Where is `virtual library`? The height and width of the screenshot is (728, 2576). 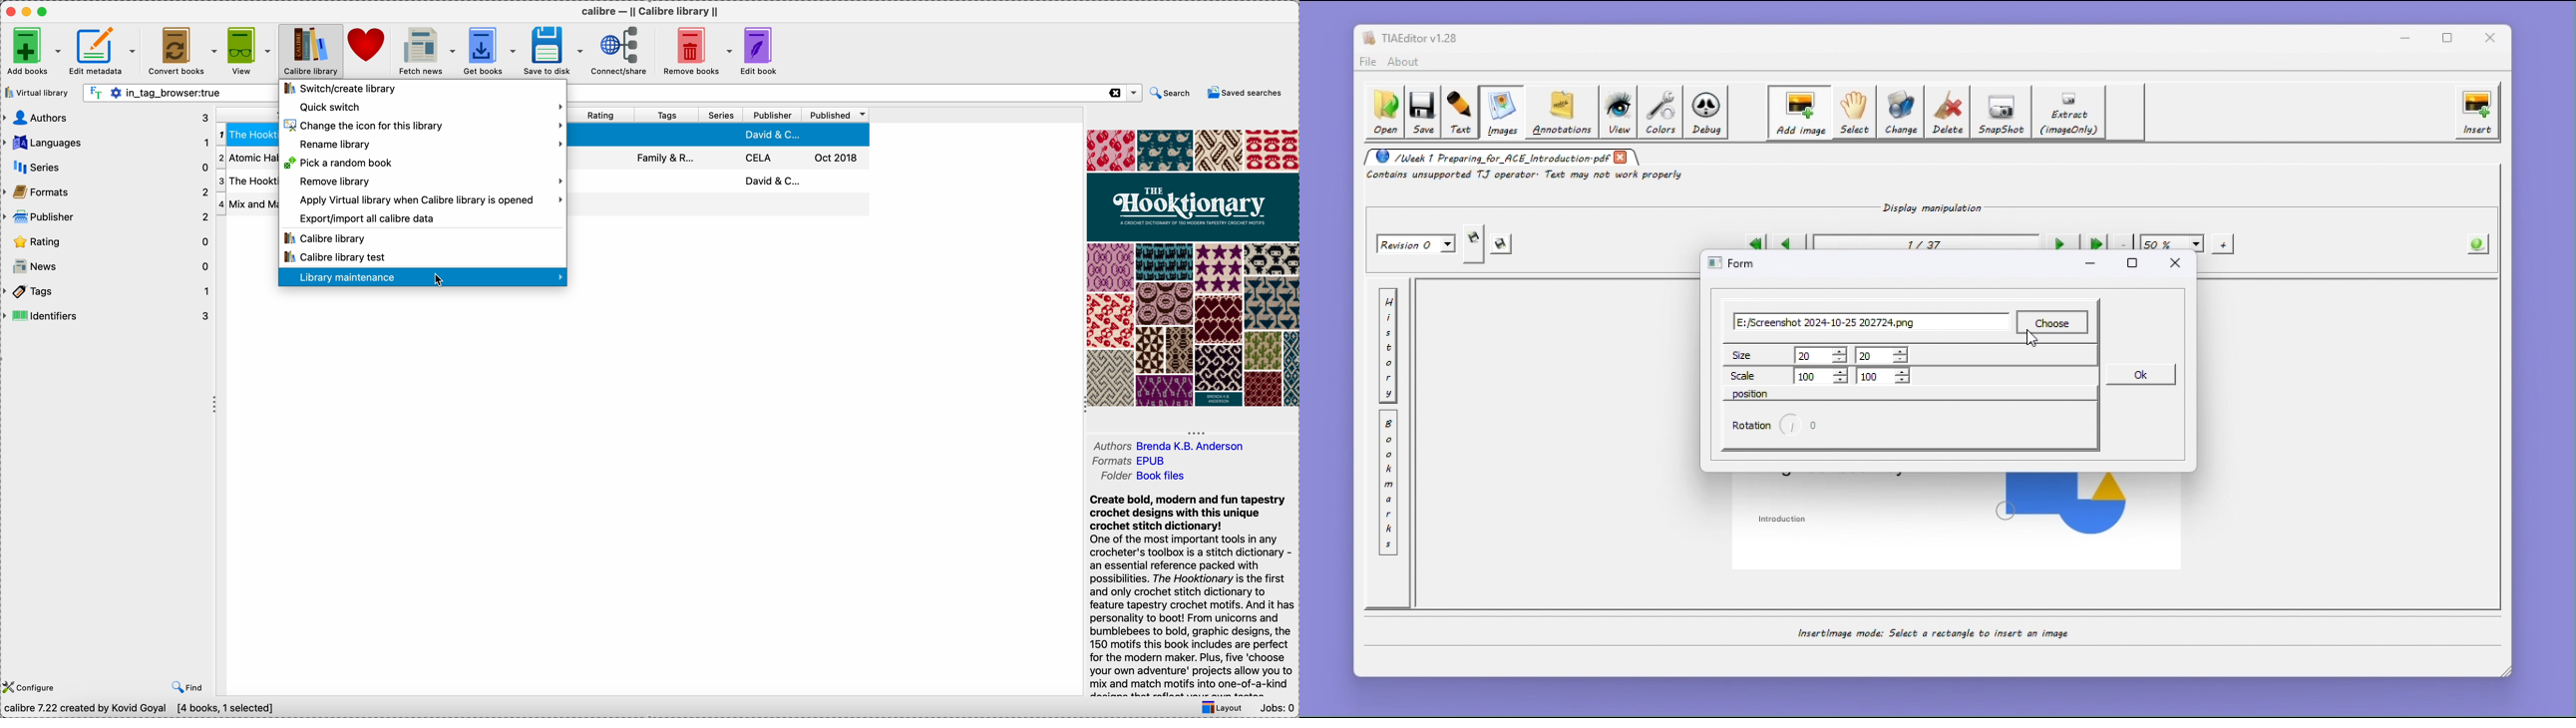 virtual library is located at coordinates (36, 92).